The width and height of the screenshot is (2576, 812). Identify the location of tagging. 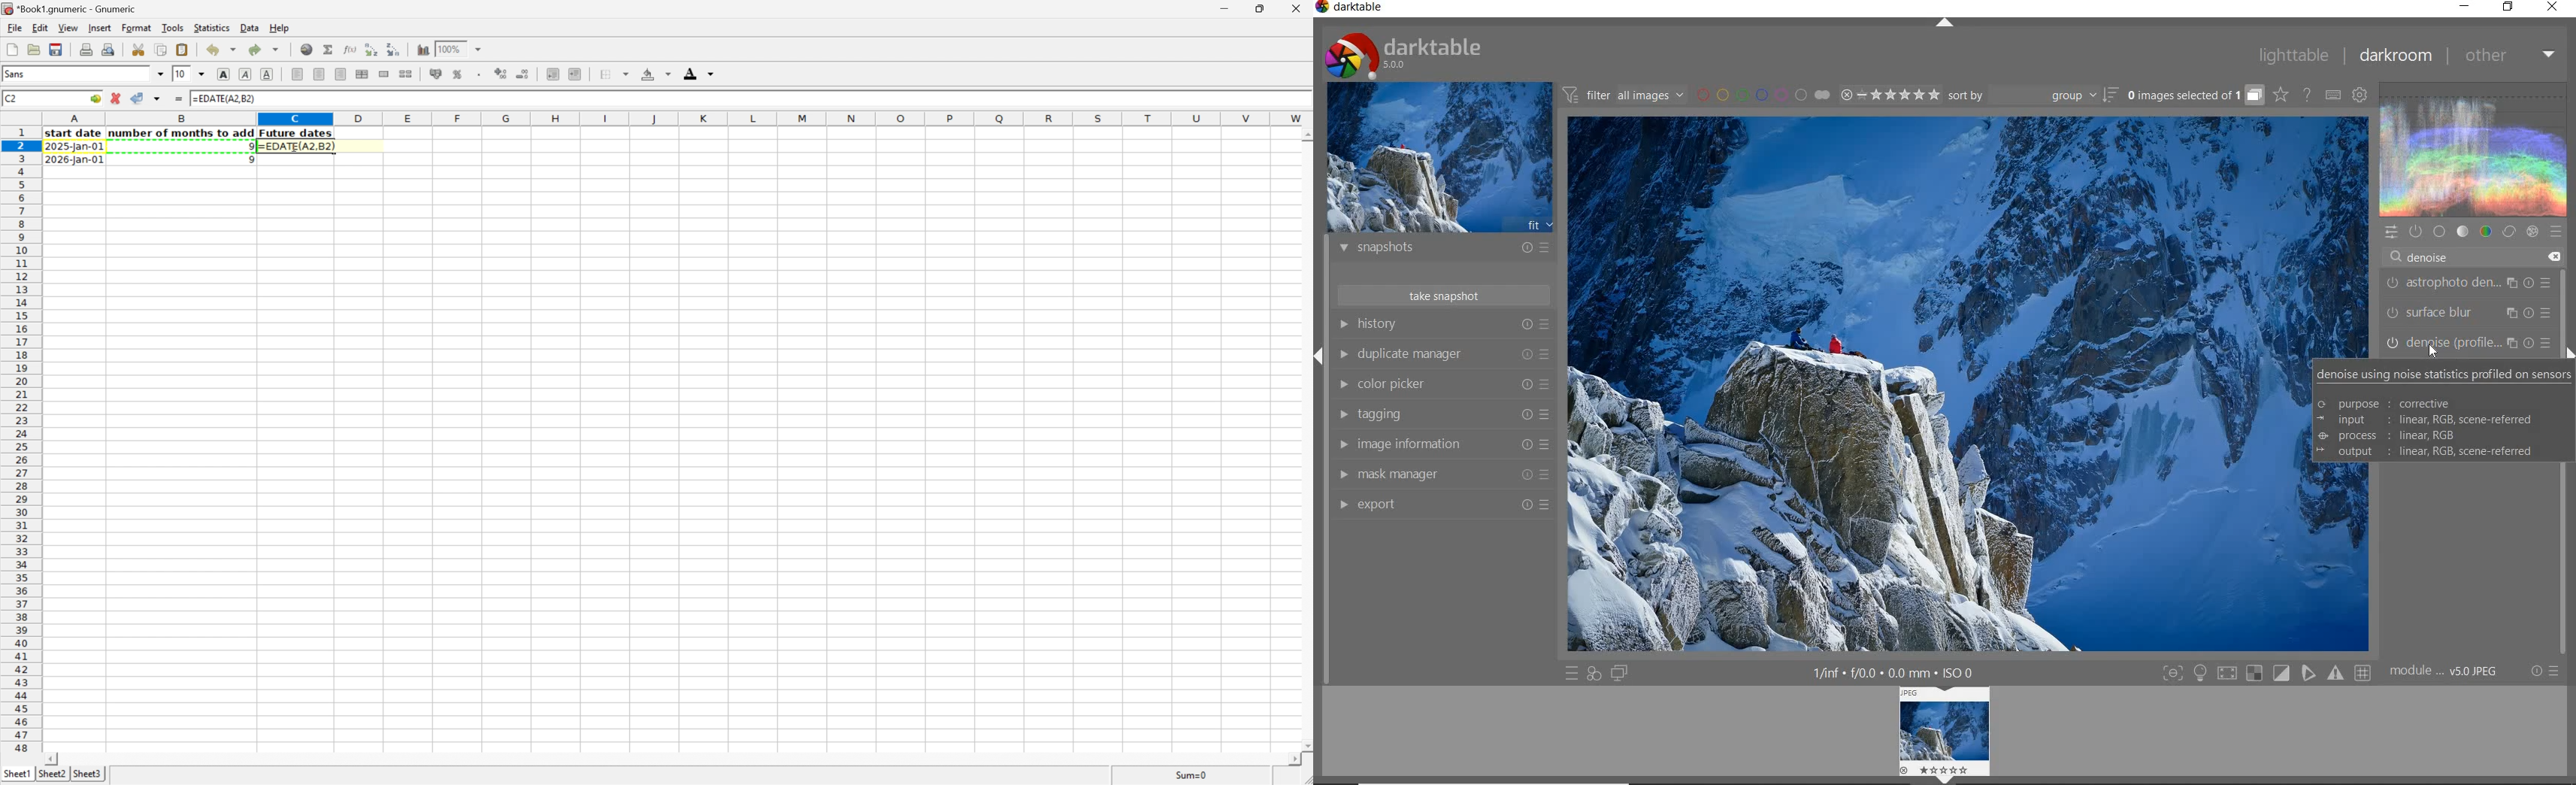
(1442, 415).